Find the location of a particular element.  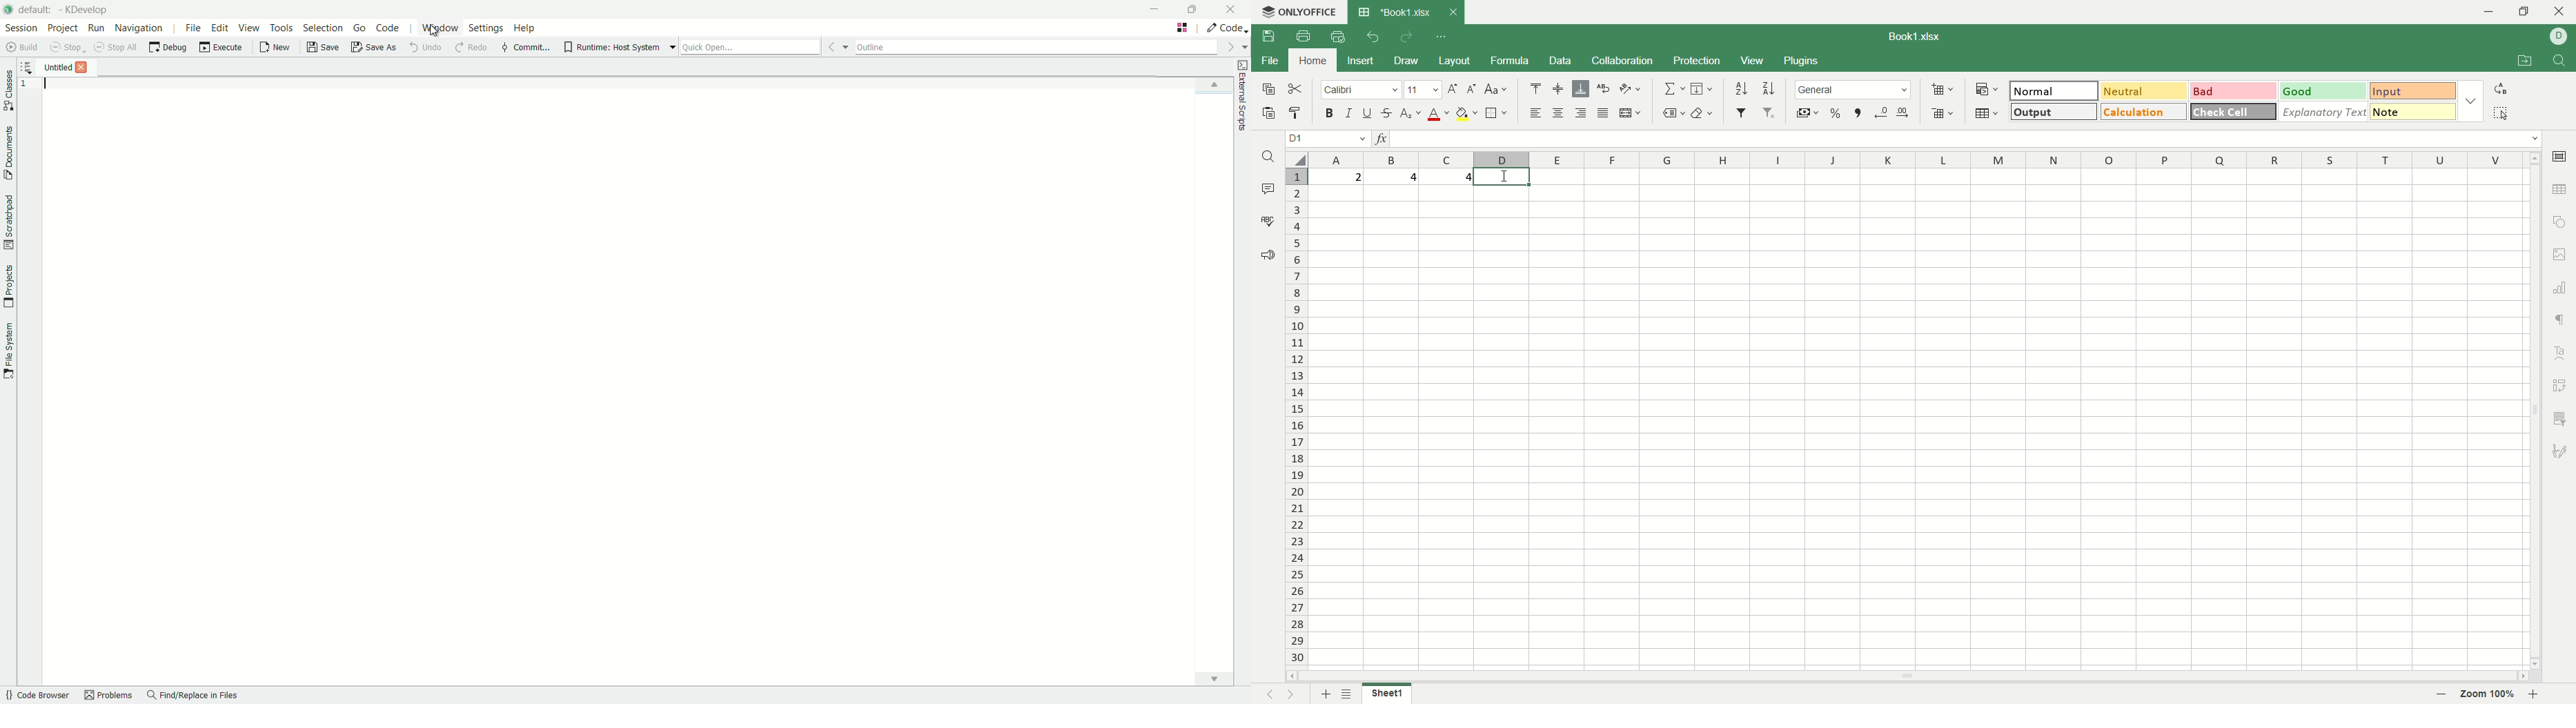

cut is located at coordinates (1297, 88).